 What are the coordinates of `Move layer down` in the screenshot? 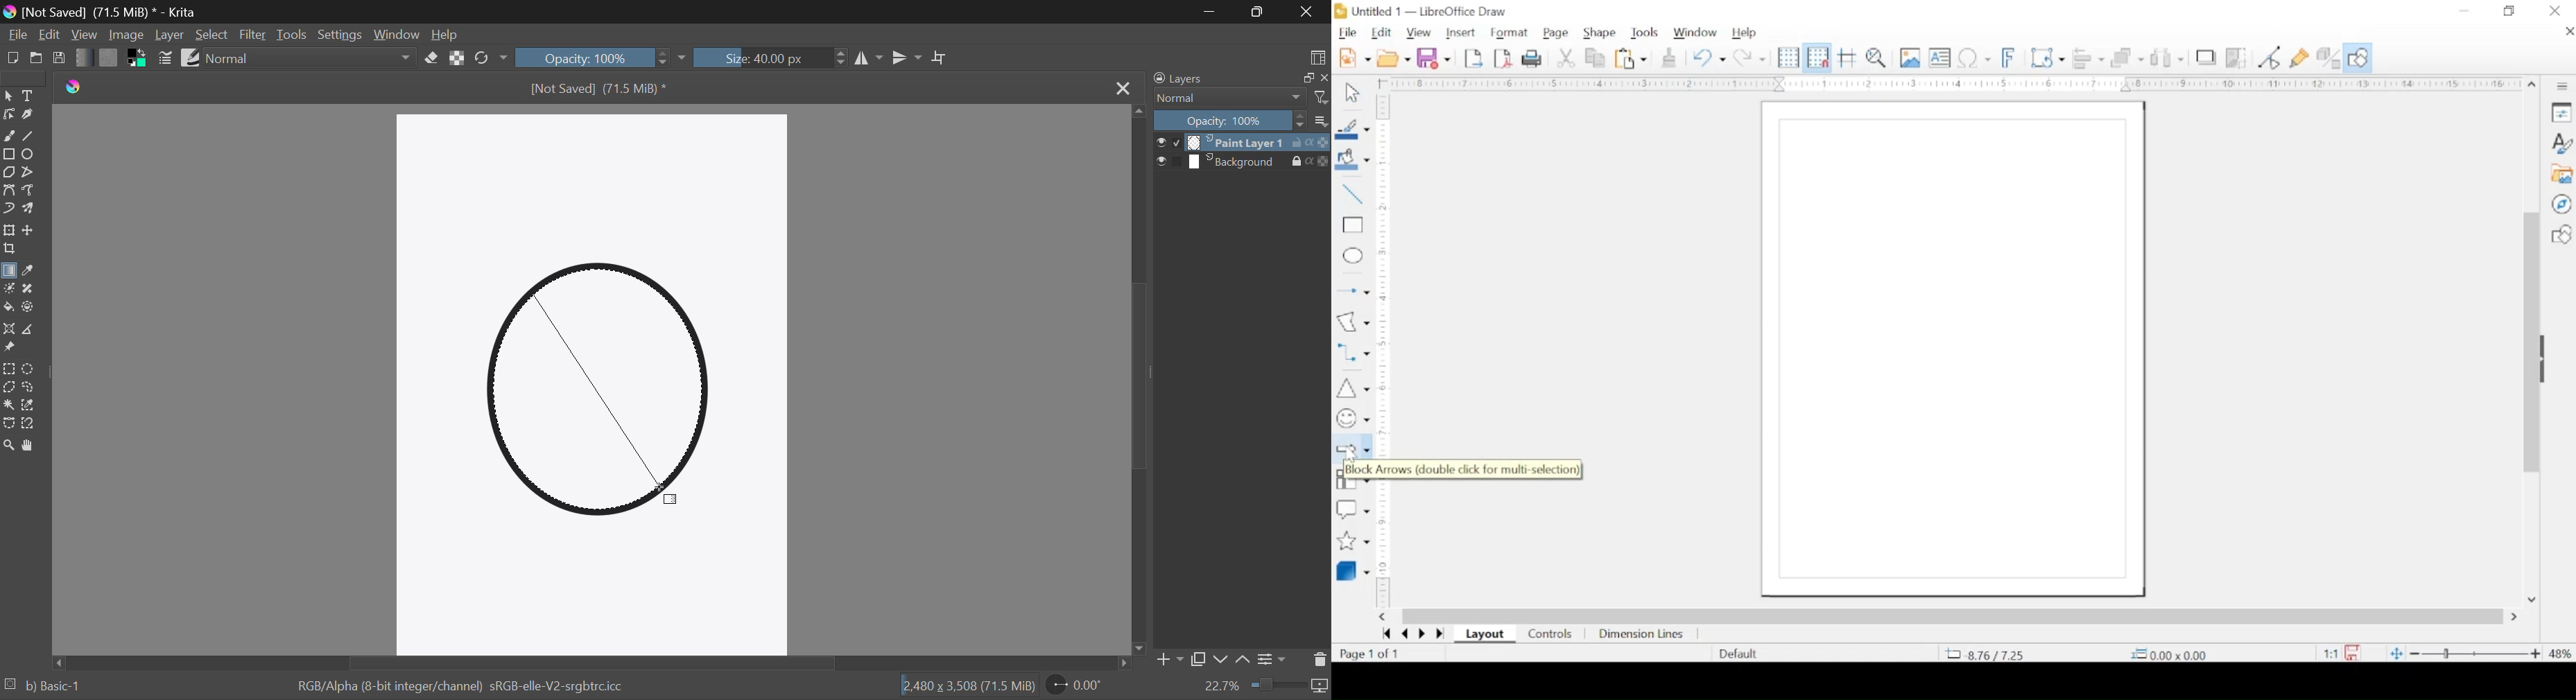 It's located at (1221, 661).